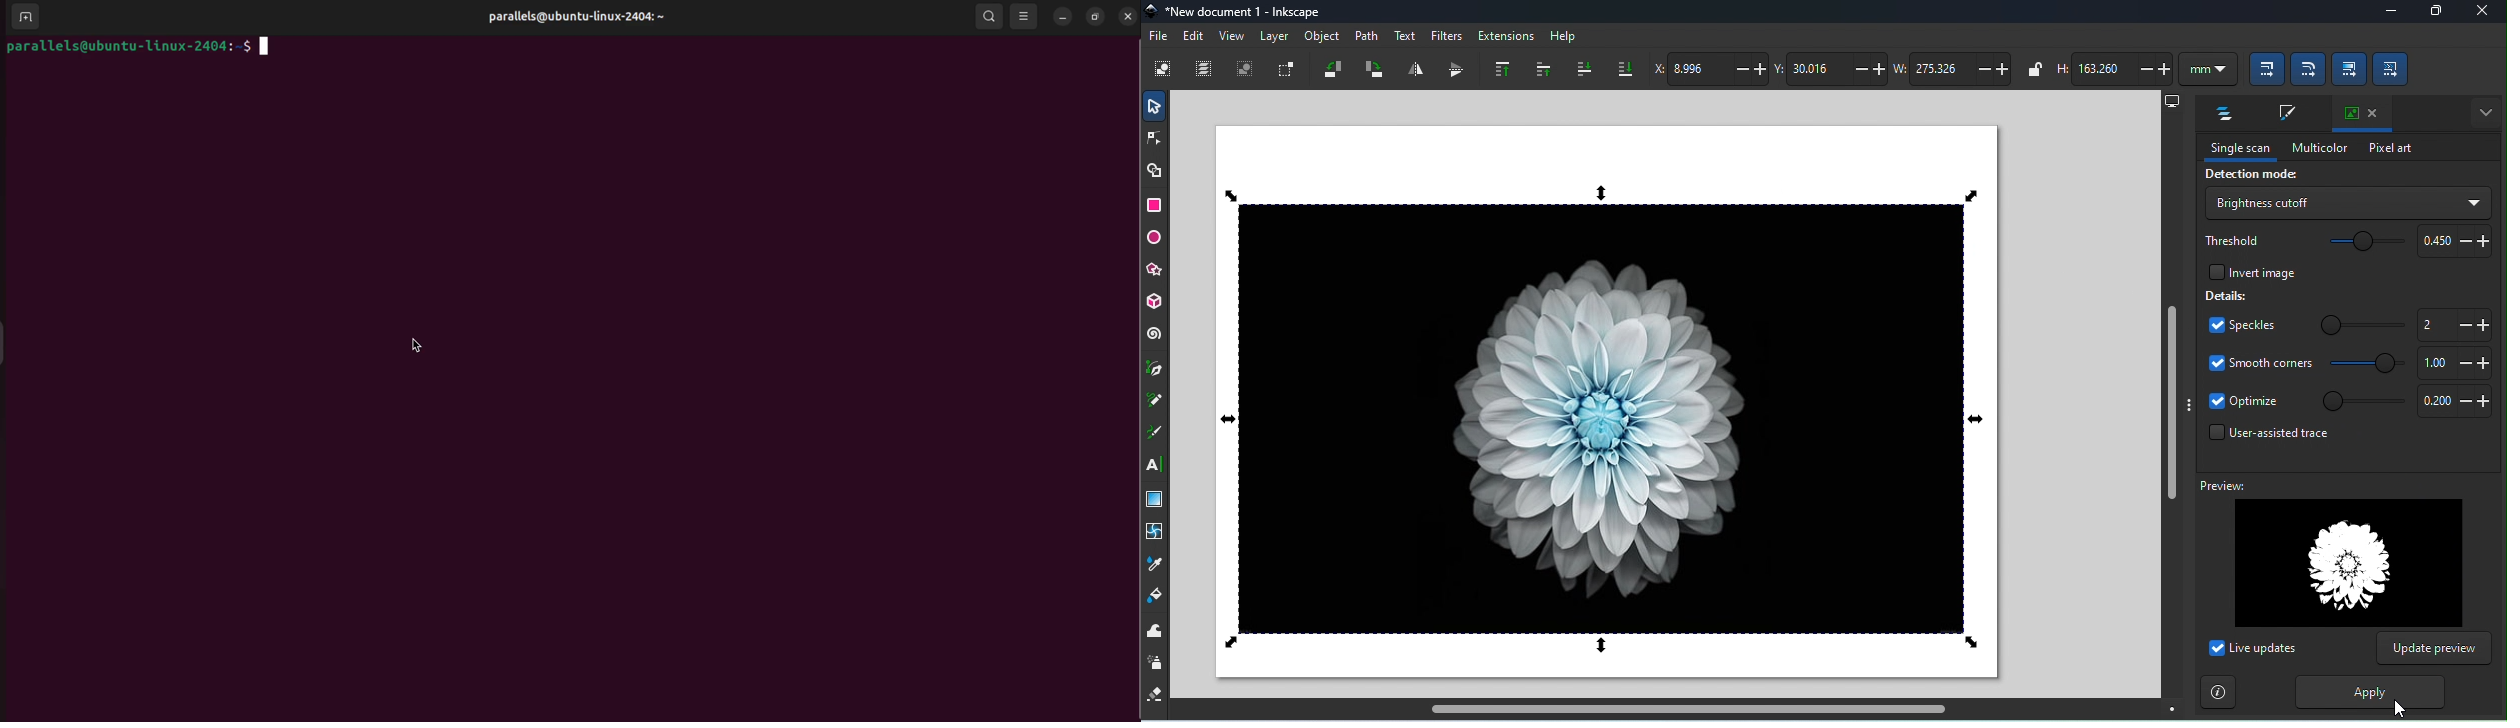 This screenshot has height=728, width=2520. What do you see at coordinates (2258, 366) in the screenshot?
I see `Smooth corners` at bounding box center [2258, 366].